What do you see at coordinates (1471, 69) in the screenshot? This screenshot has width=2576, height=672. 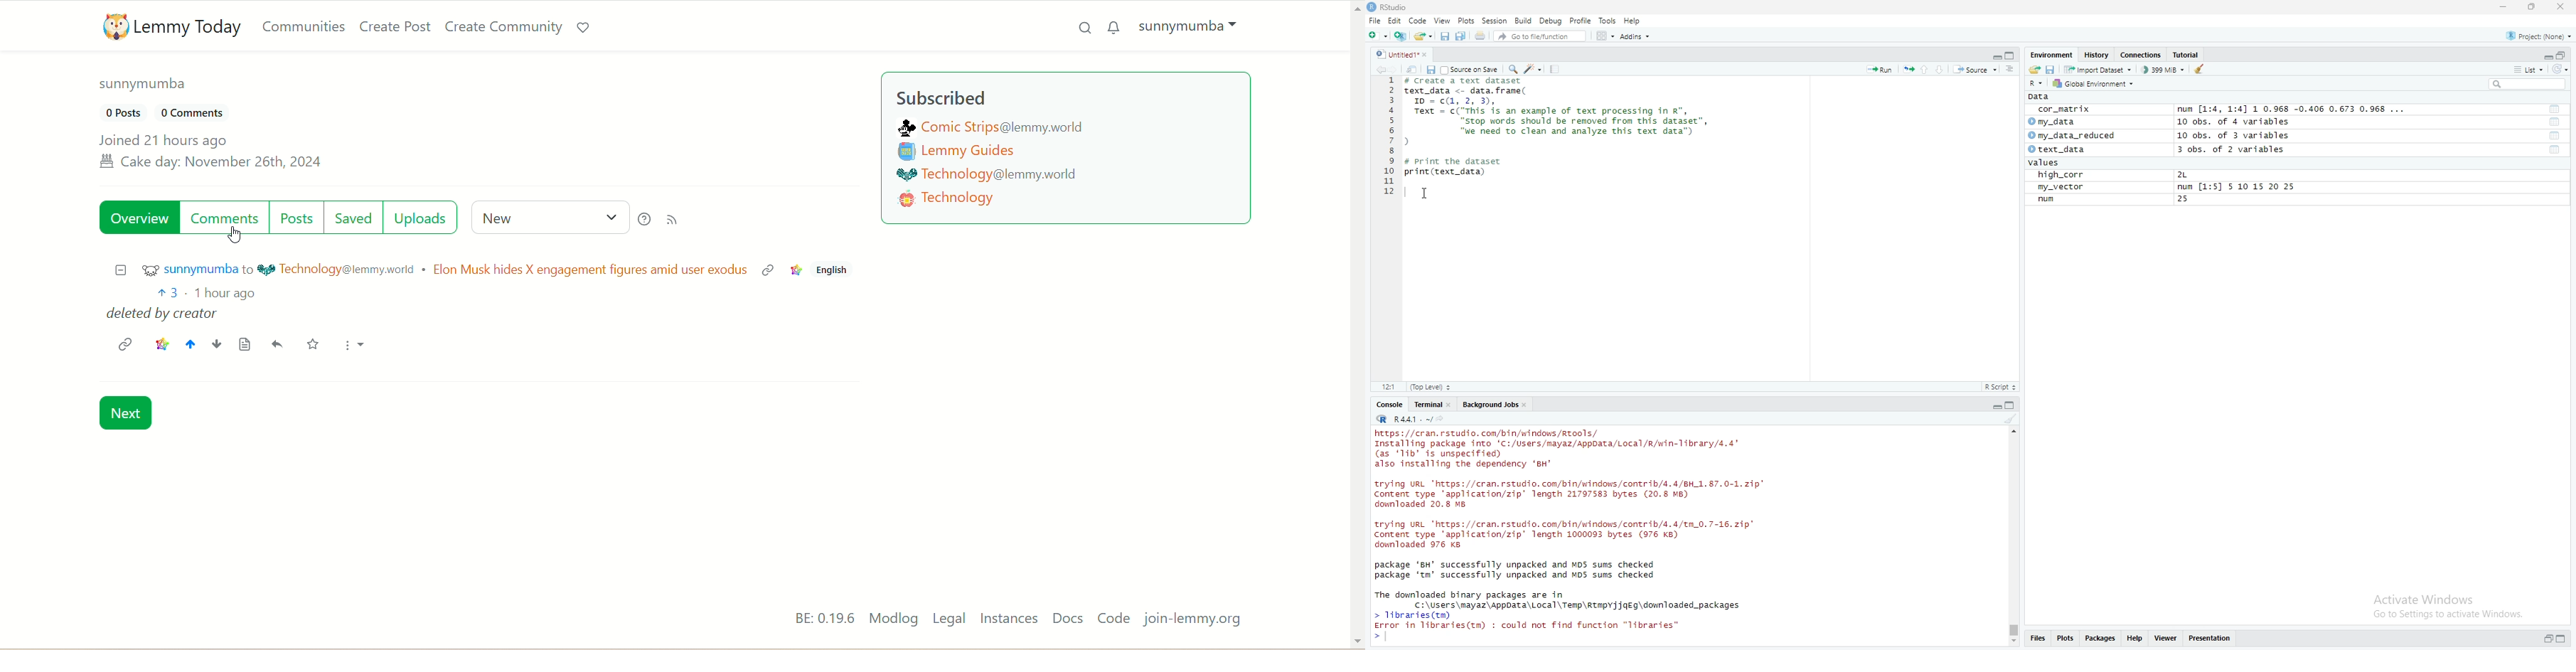 I see `source on save` at bounding box center [1471, 69].